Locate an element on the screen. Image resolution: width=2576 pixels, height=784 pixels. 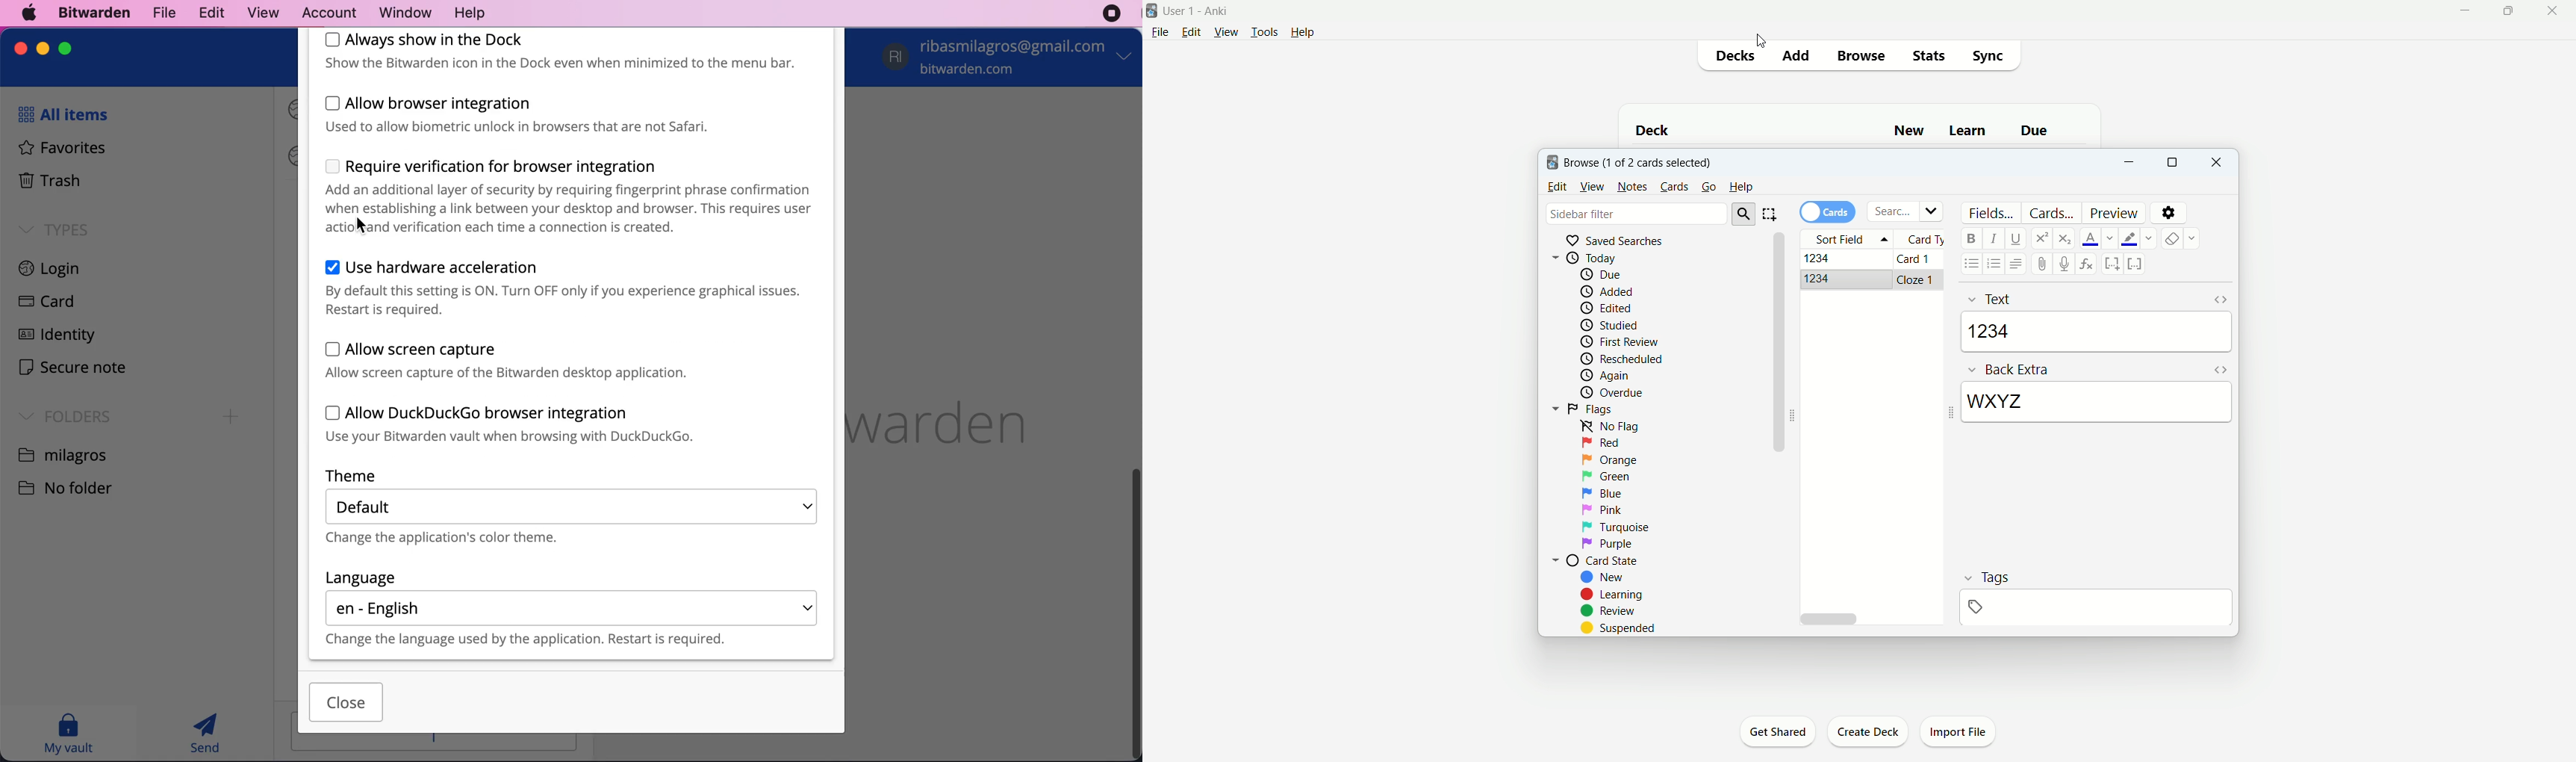
reschedule is located at coordinates (1620, 359).